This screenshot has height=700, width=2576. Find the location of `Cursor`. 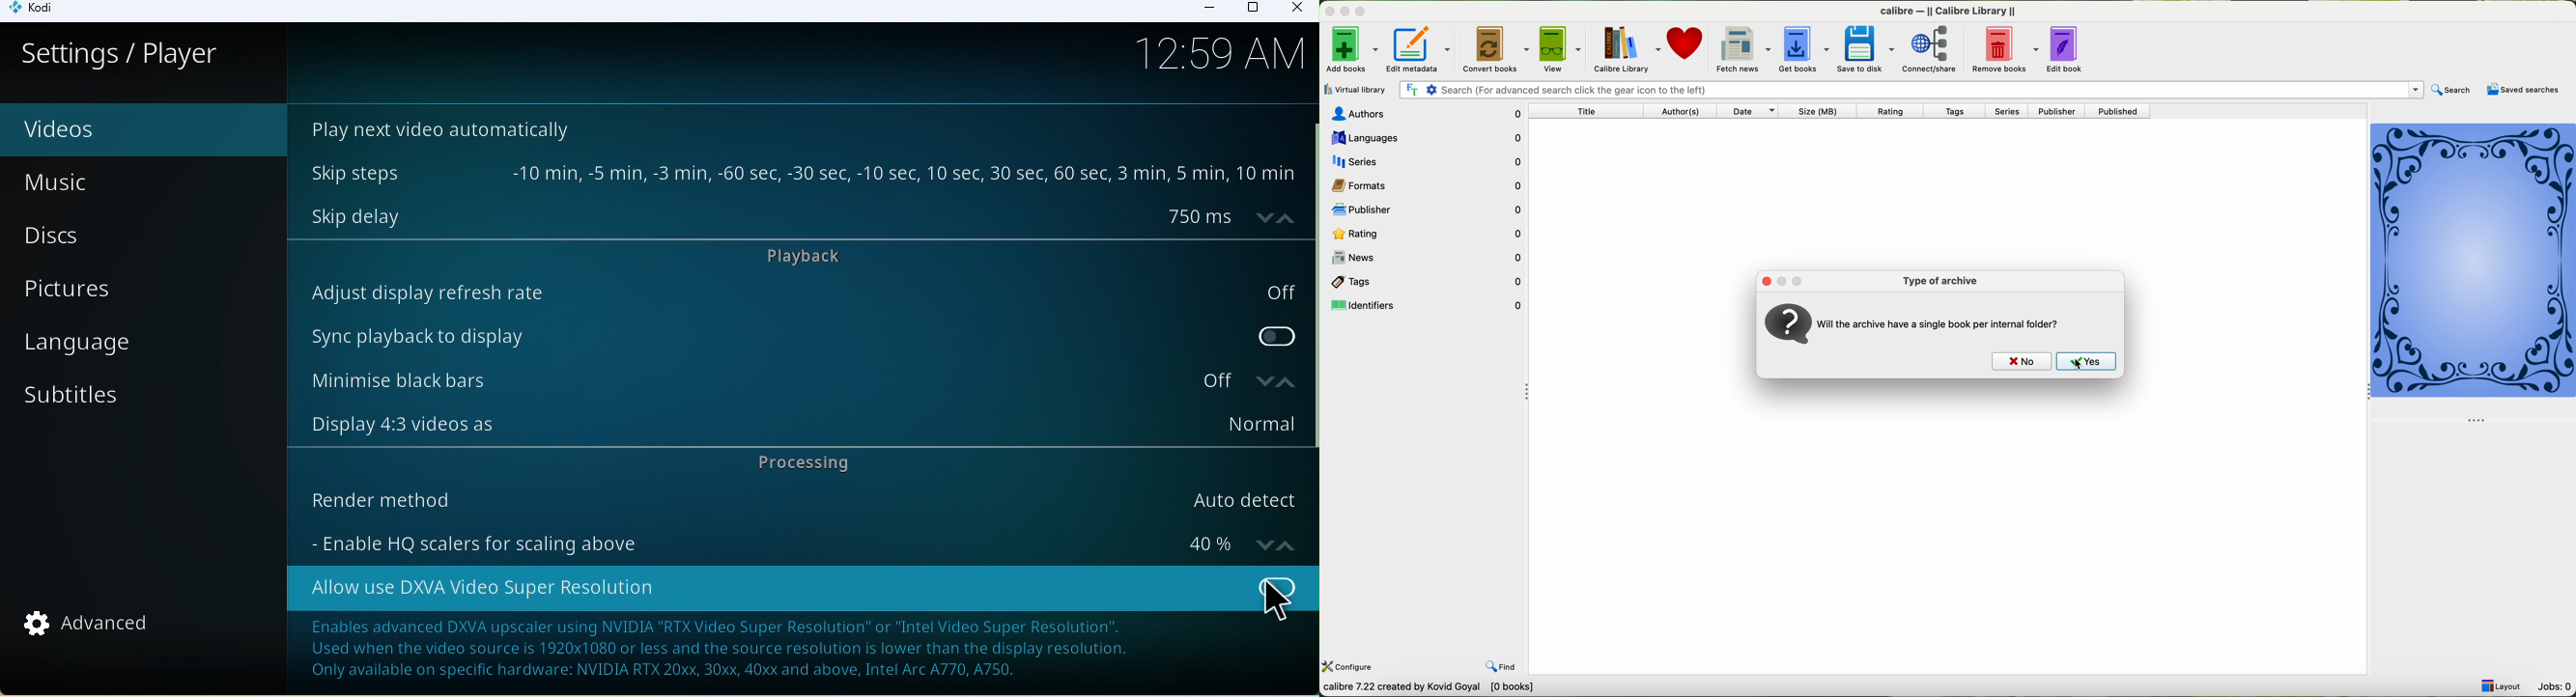

Cursor is located at coordinates (1277, 599).